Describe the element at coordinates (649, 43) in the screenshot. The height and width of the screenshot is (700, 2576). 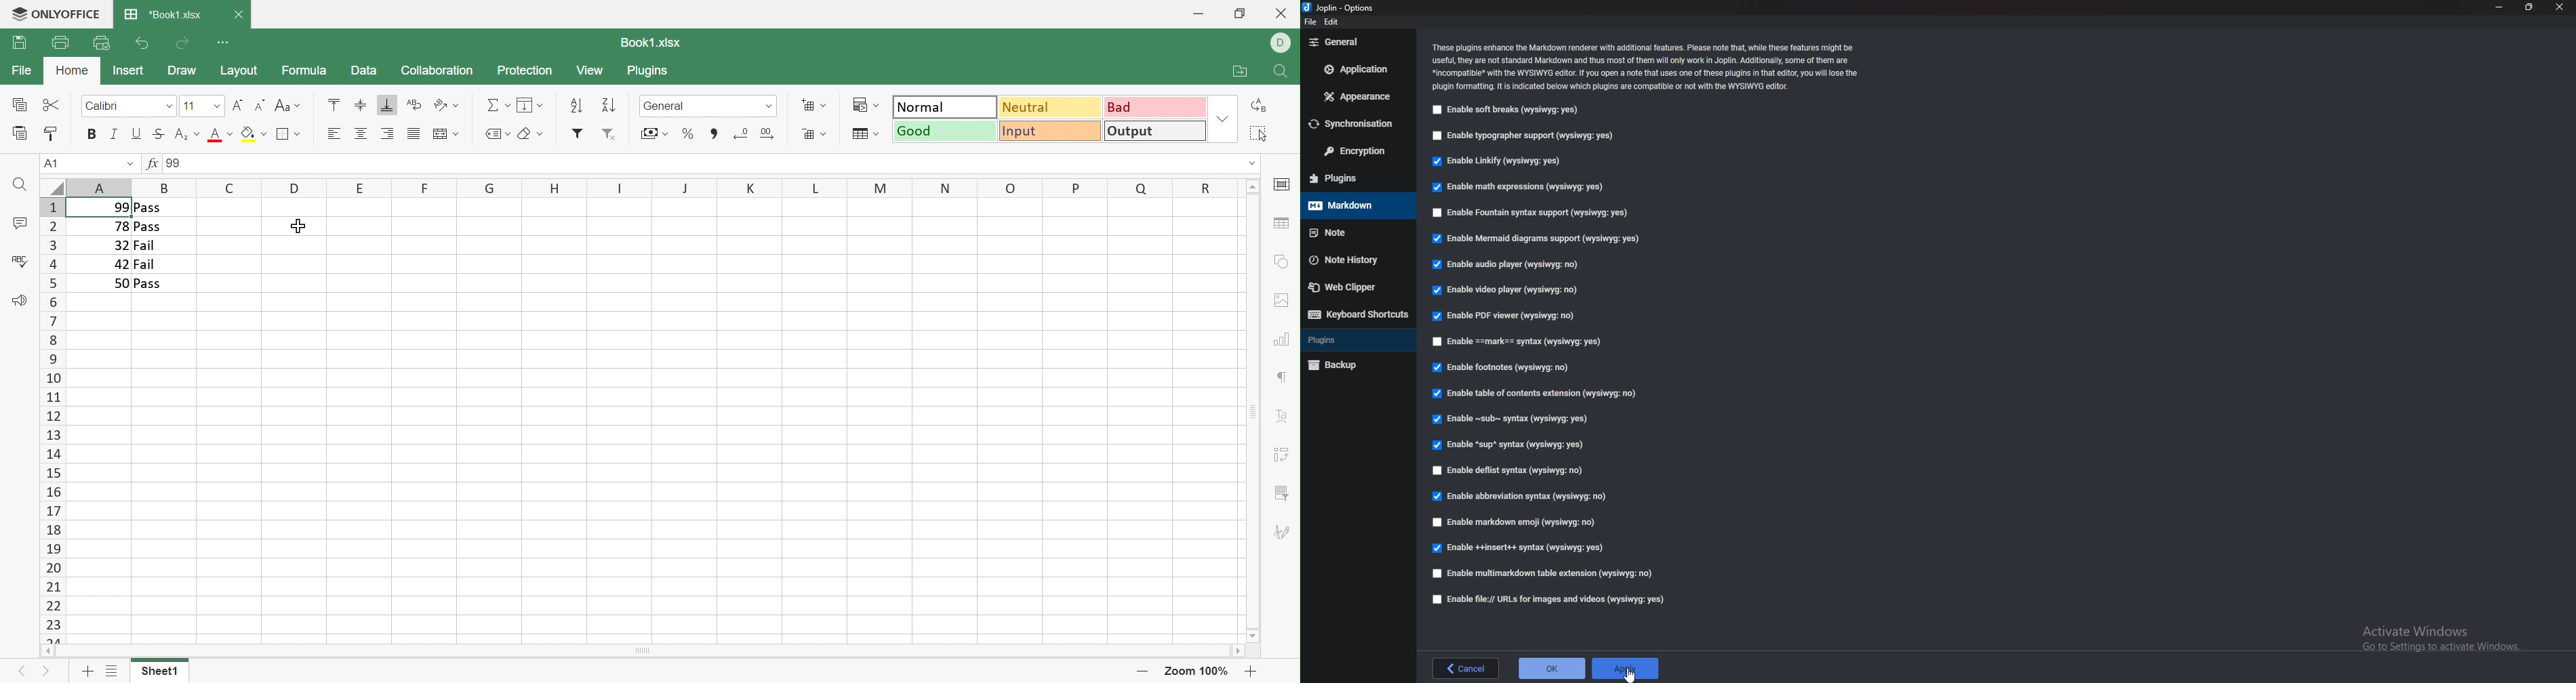
I see `Book1.xlsx` at that location.